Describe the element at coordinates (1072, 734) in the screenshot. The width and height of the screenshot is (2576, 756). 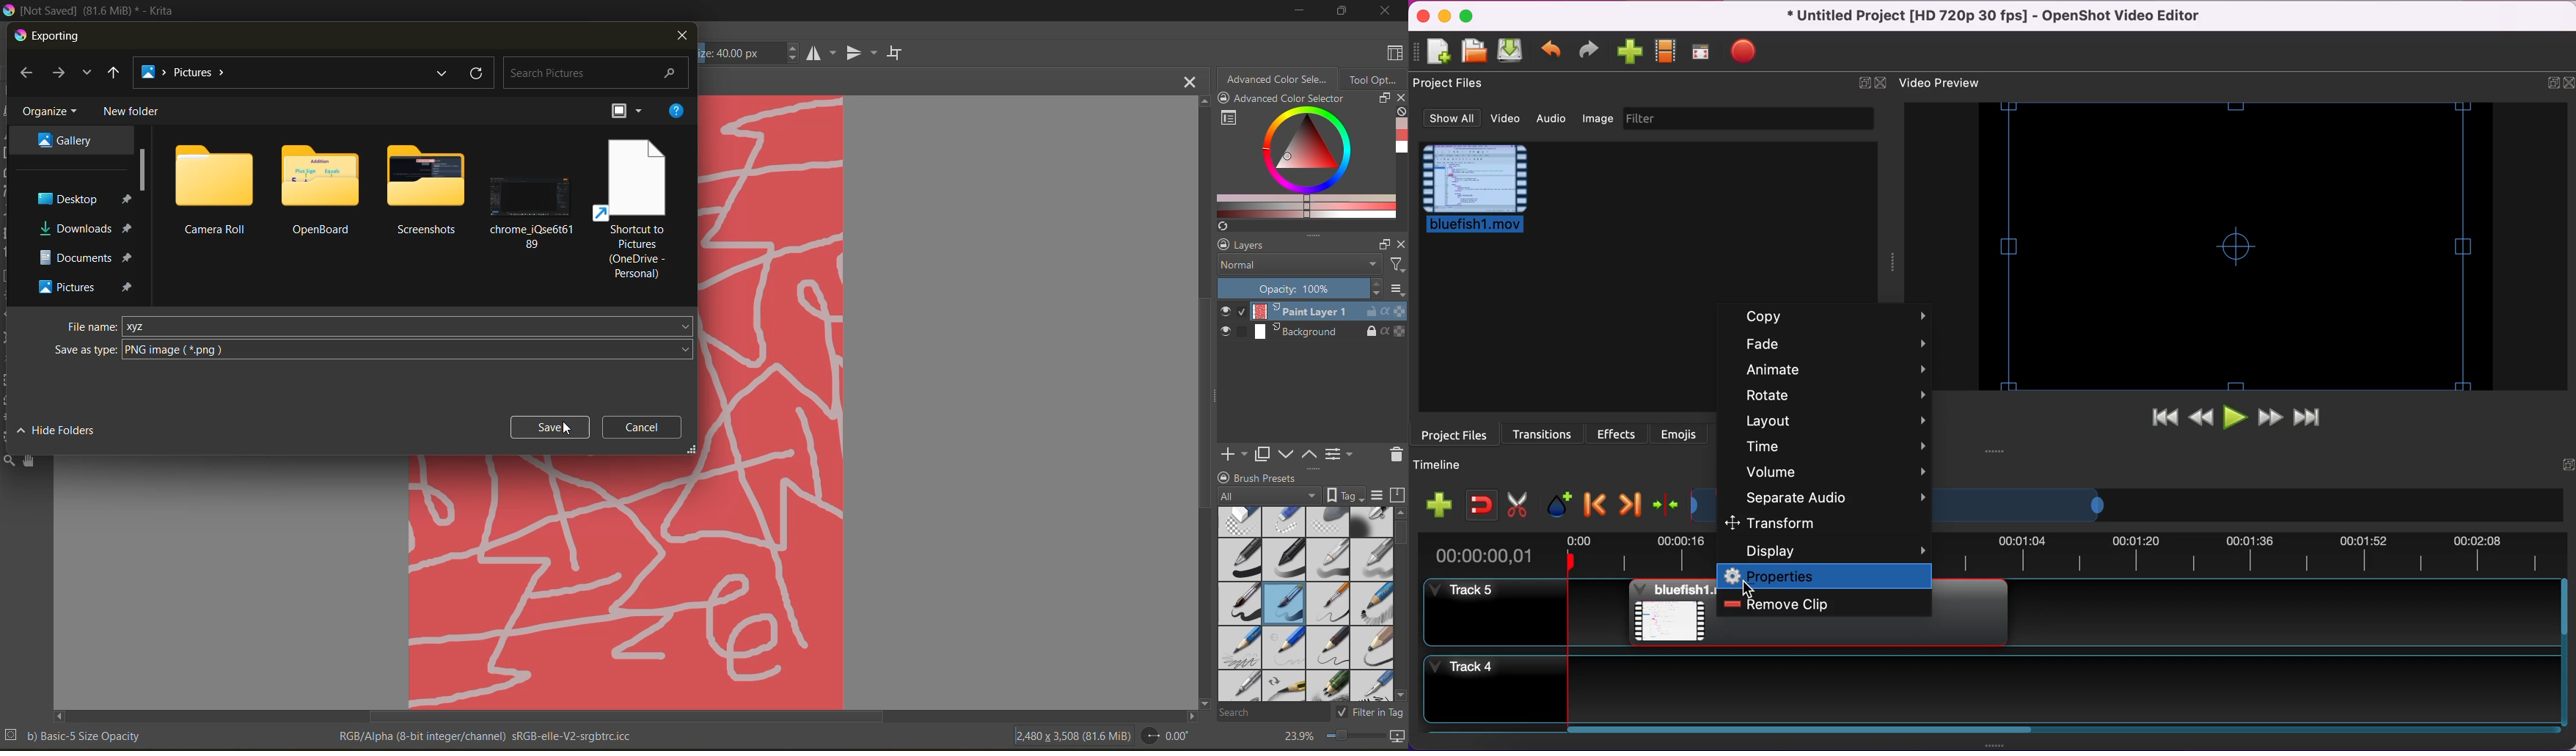
I see `image metadata` at that location.